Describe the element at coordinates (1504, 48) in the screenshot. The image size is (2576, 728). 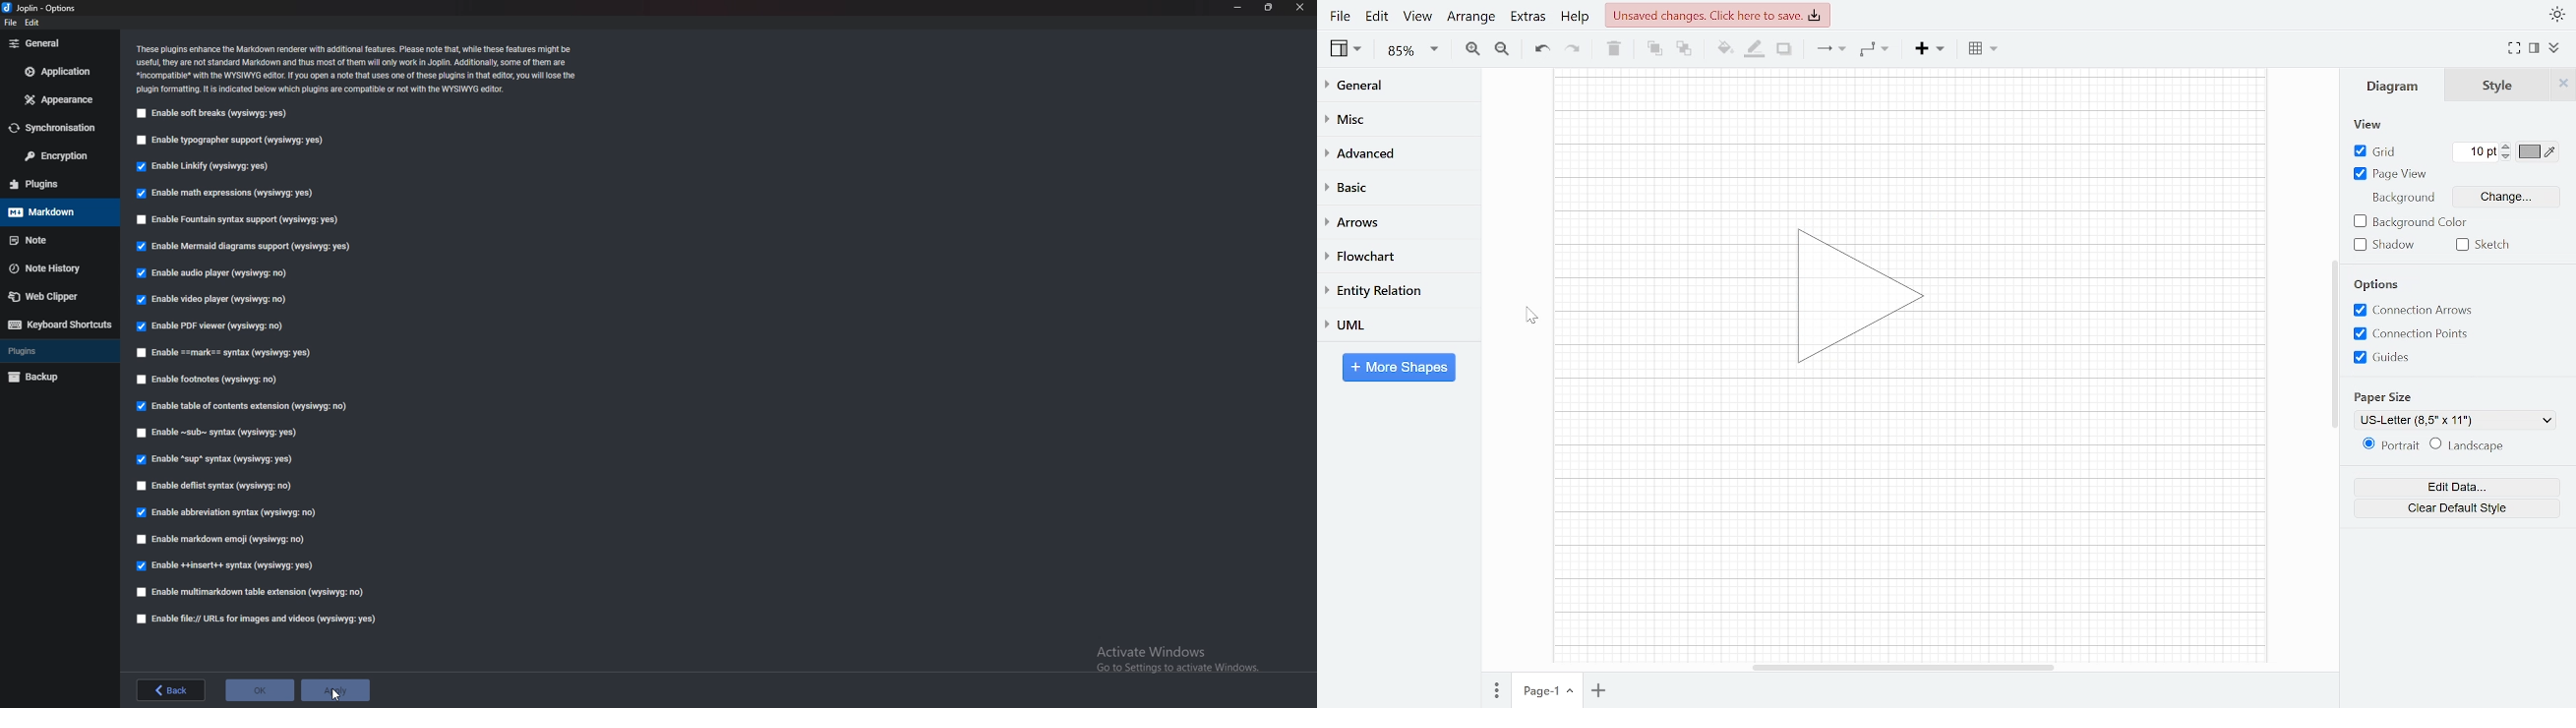
I see `Zoom out` at that location.